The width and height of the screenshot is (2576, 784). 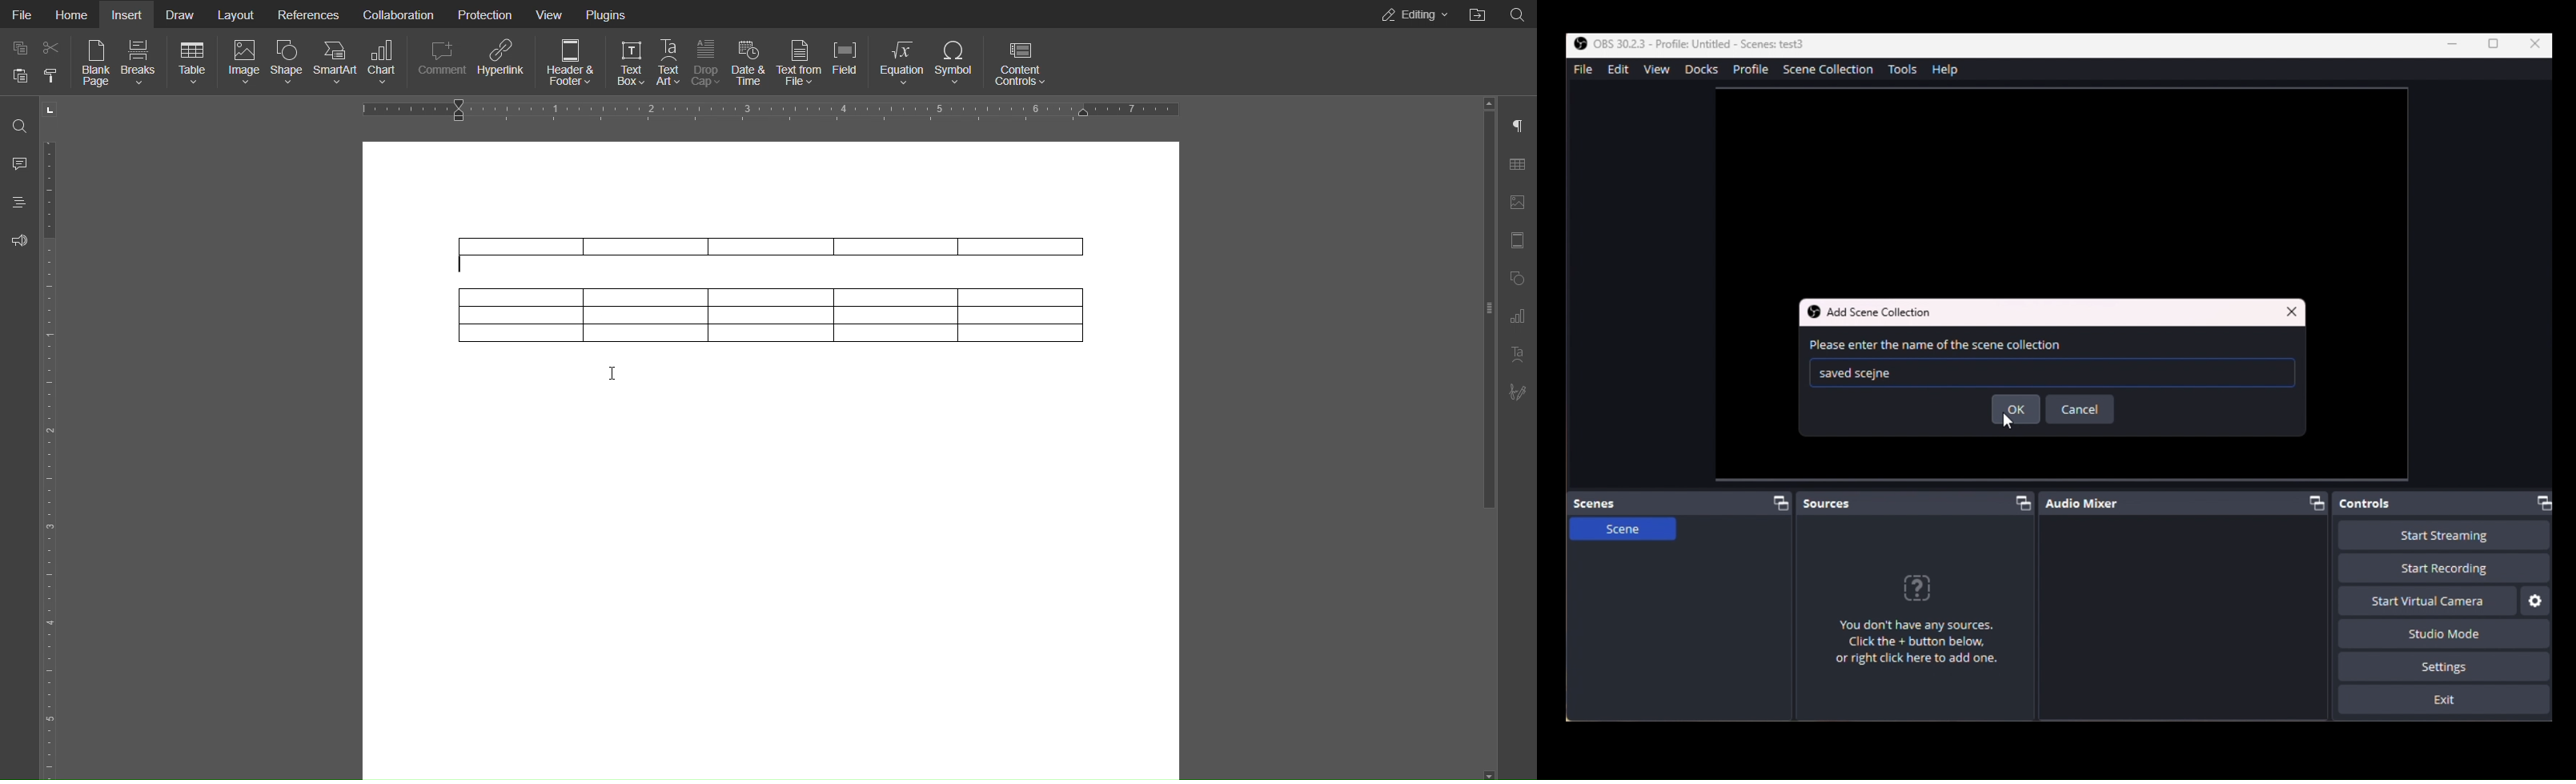 I want to click on Breaks, so click(x=142, y=62).